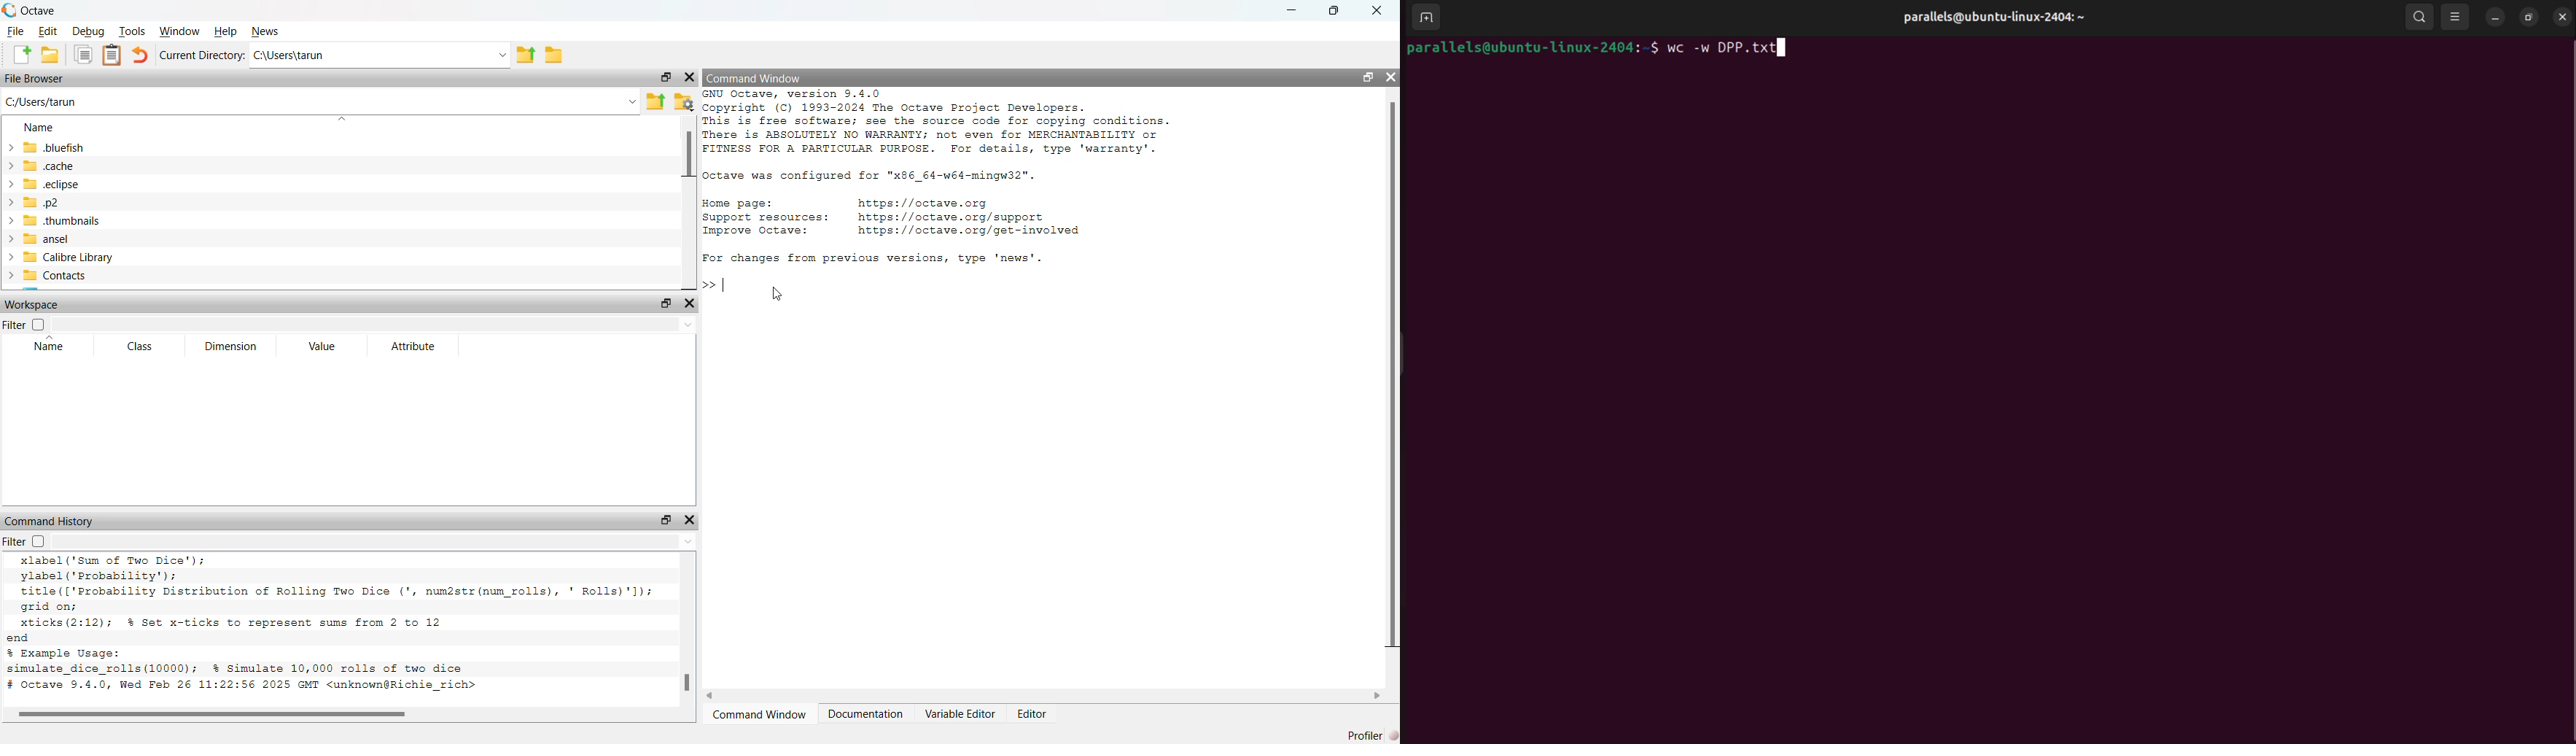 This screenshot has width=2576, height=756. I want to click on File, so click(13, 31).